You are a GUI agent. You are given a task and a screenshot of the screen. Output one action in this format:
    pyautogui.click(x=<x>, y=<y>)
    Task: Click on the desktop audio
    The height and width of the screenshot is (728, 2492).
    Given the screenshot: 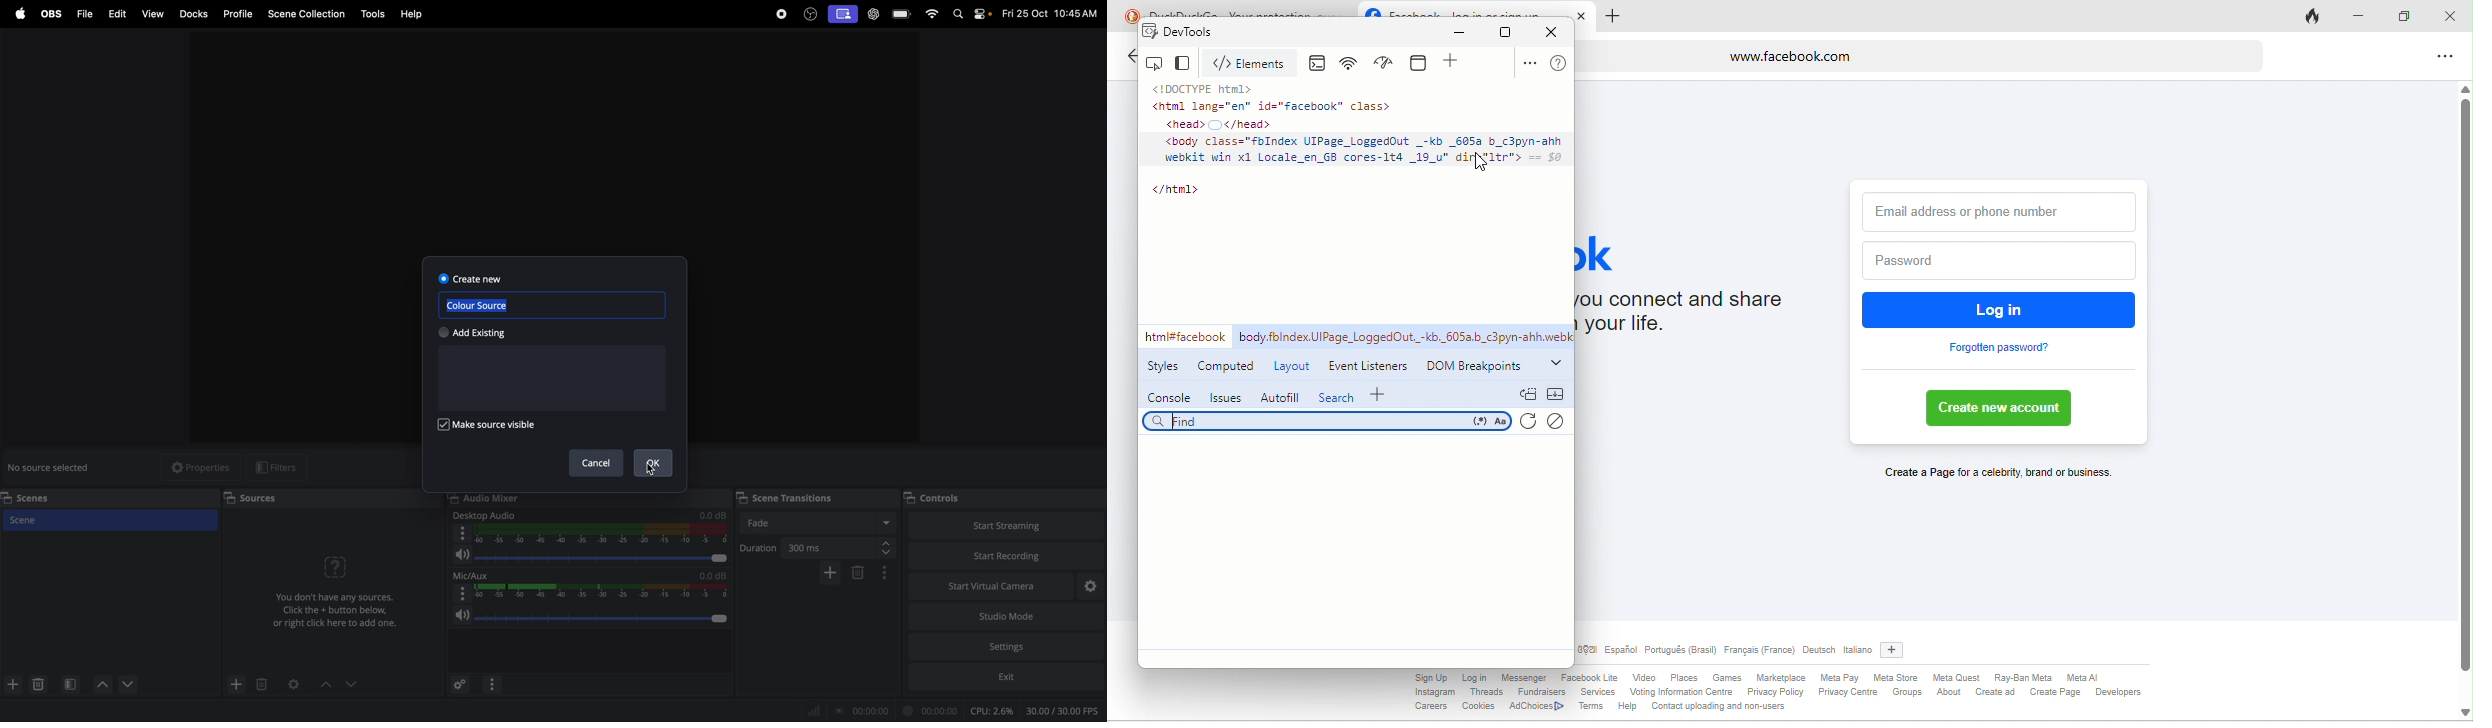 What is the action you would take?
    pyautogui.click(x=592, y=534)
    